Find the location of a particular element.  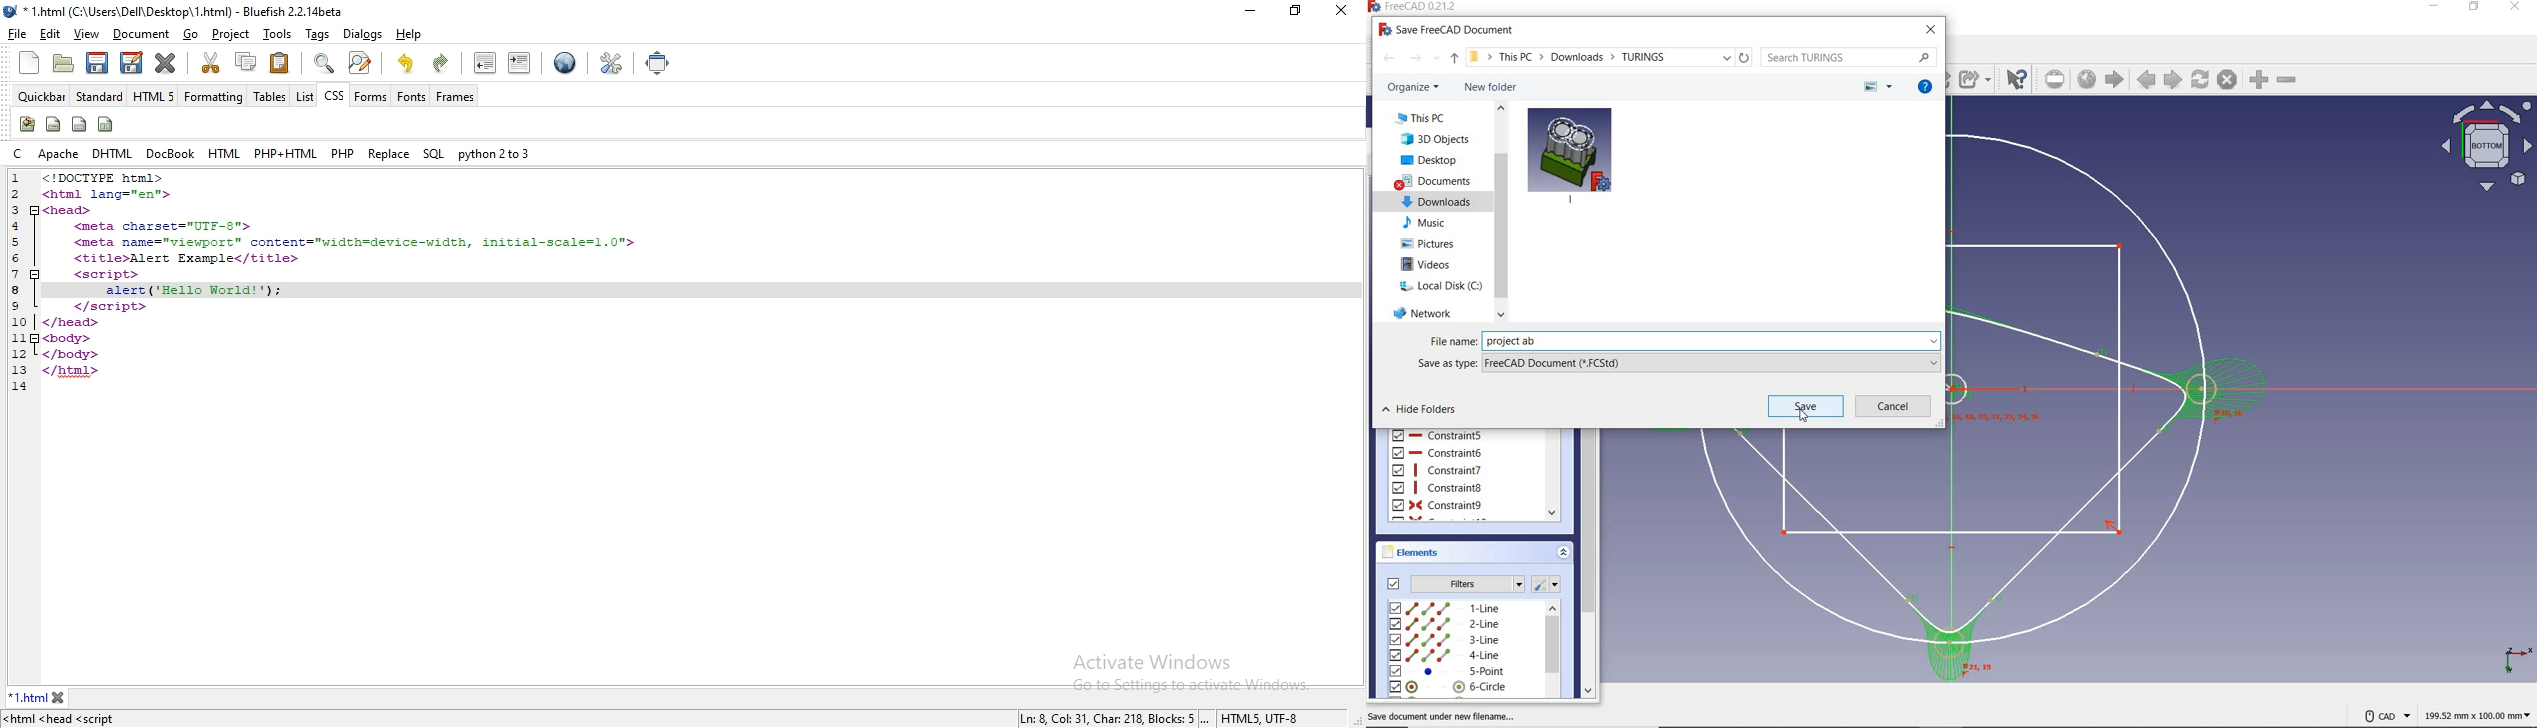

dialogs is located at coordinates (361, 34).